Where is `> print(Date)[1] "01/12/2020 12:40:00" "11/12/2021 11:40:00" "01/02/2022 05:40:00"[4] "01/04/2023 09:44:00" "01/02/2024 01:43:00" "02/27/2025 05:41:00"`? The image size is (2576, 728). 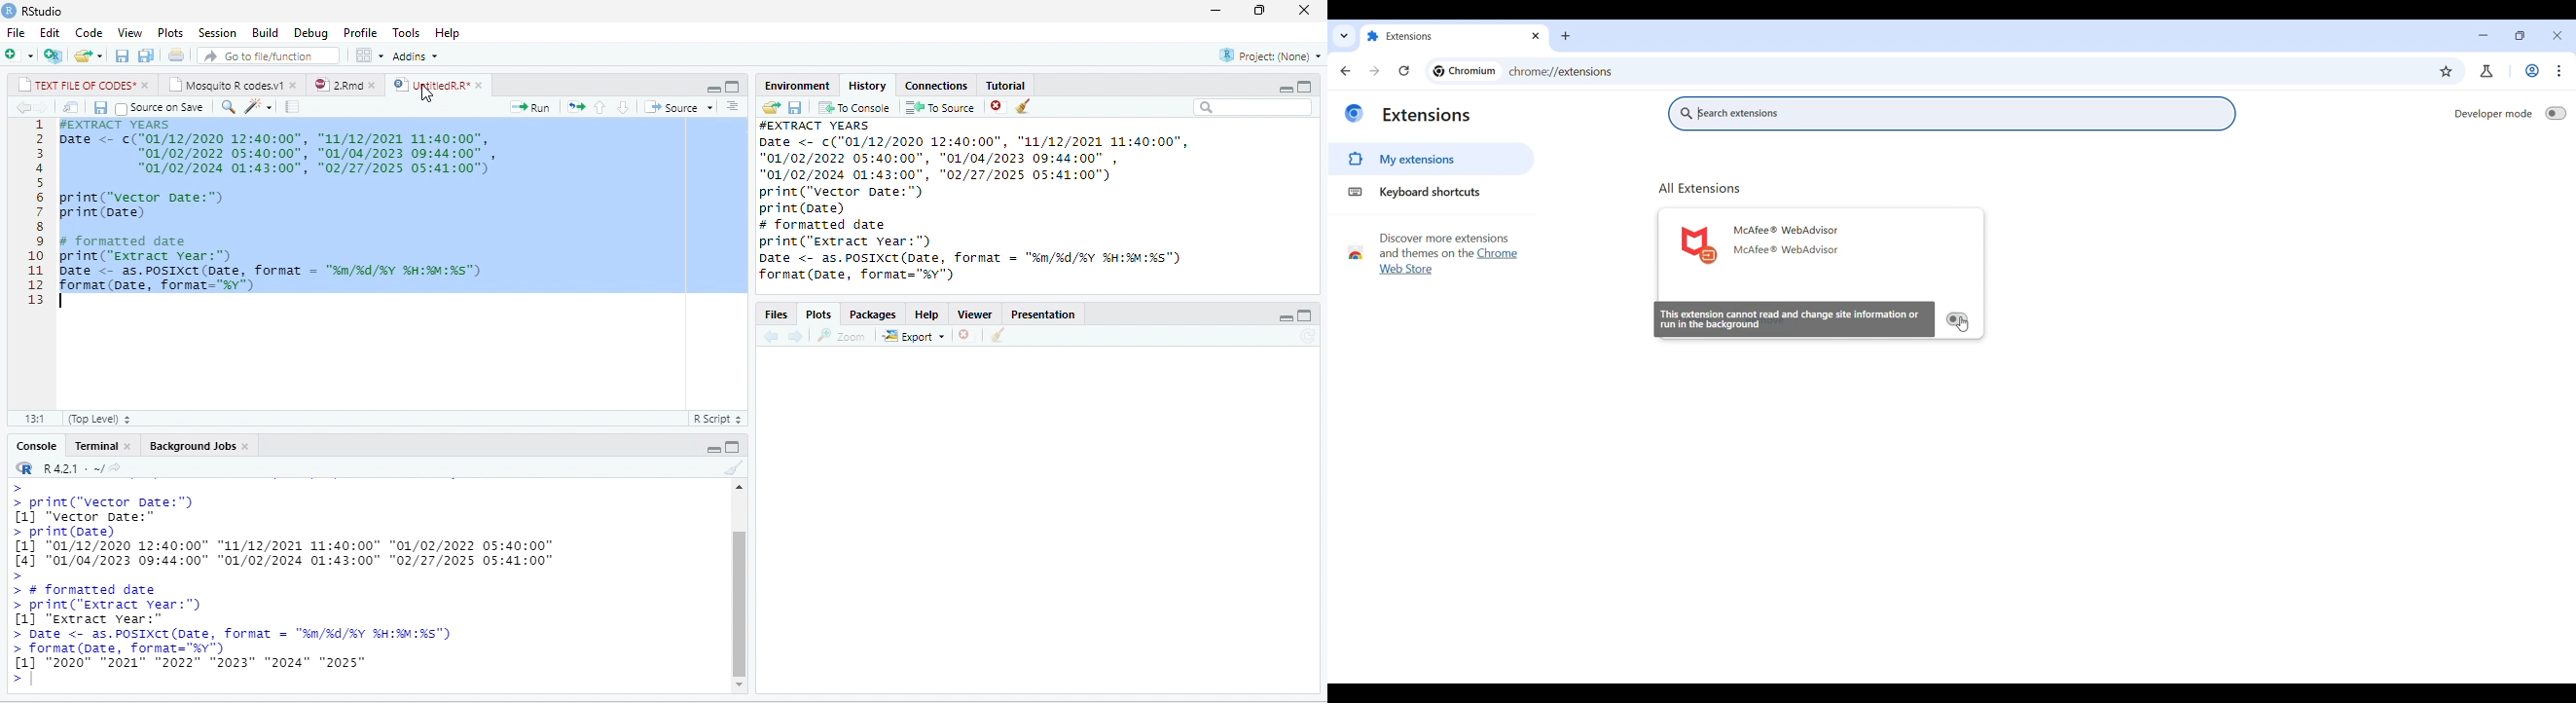
> print(Date)[1] "01/12/2020 12:40:00" "11/12/2021 11:40:00" "01/02/2022 05:40:00"[4] "01/04/2023 09:44:00" "01/02/2024 01:43:00" "02/27/2025 05:41:00" is located at coordinates (290, 554).